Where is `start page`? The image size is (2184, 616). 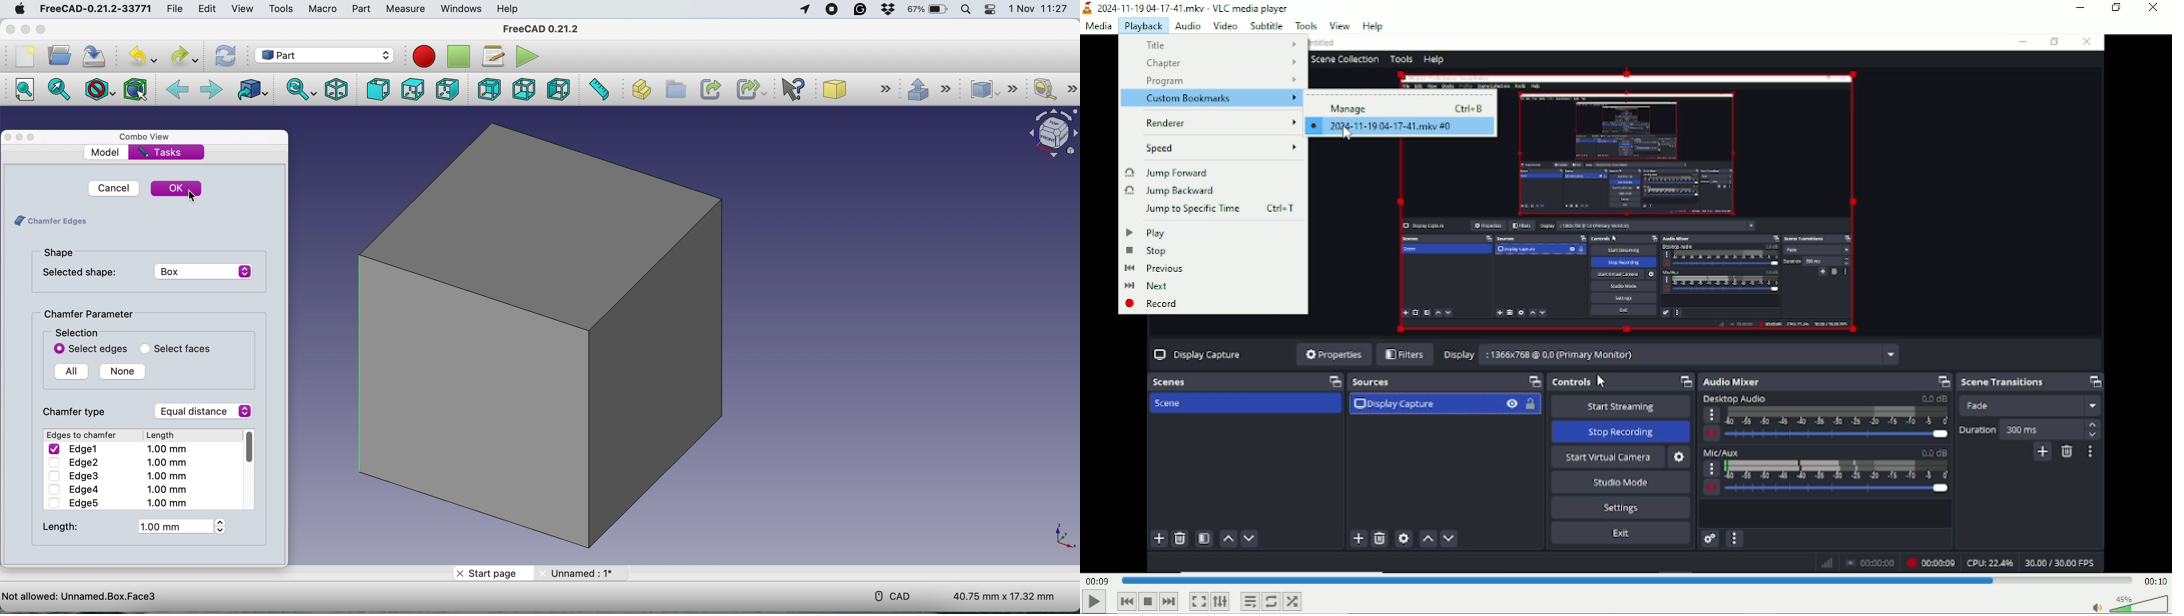
start page is located at coordinates (488, 573).